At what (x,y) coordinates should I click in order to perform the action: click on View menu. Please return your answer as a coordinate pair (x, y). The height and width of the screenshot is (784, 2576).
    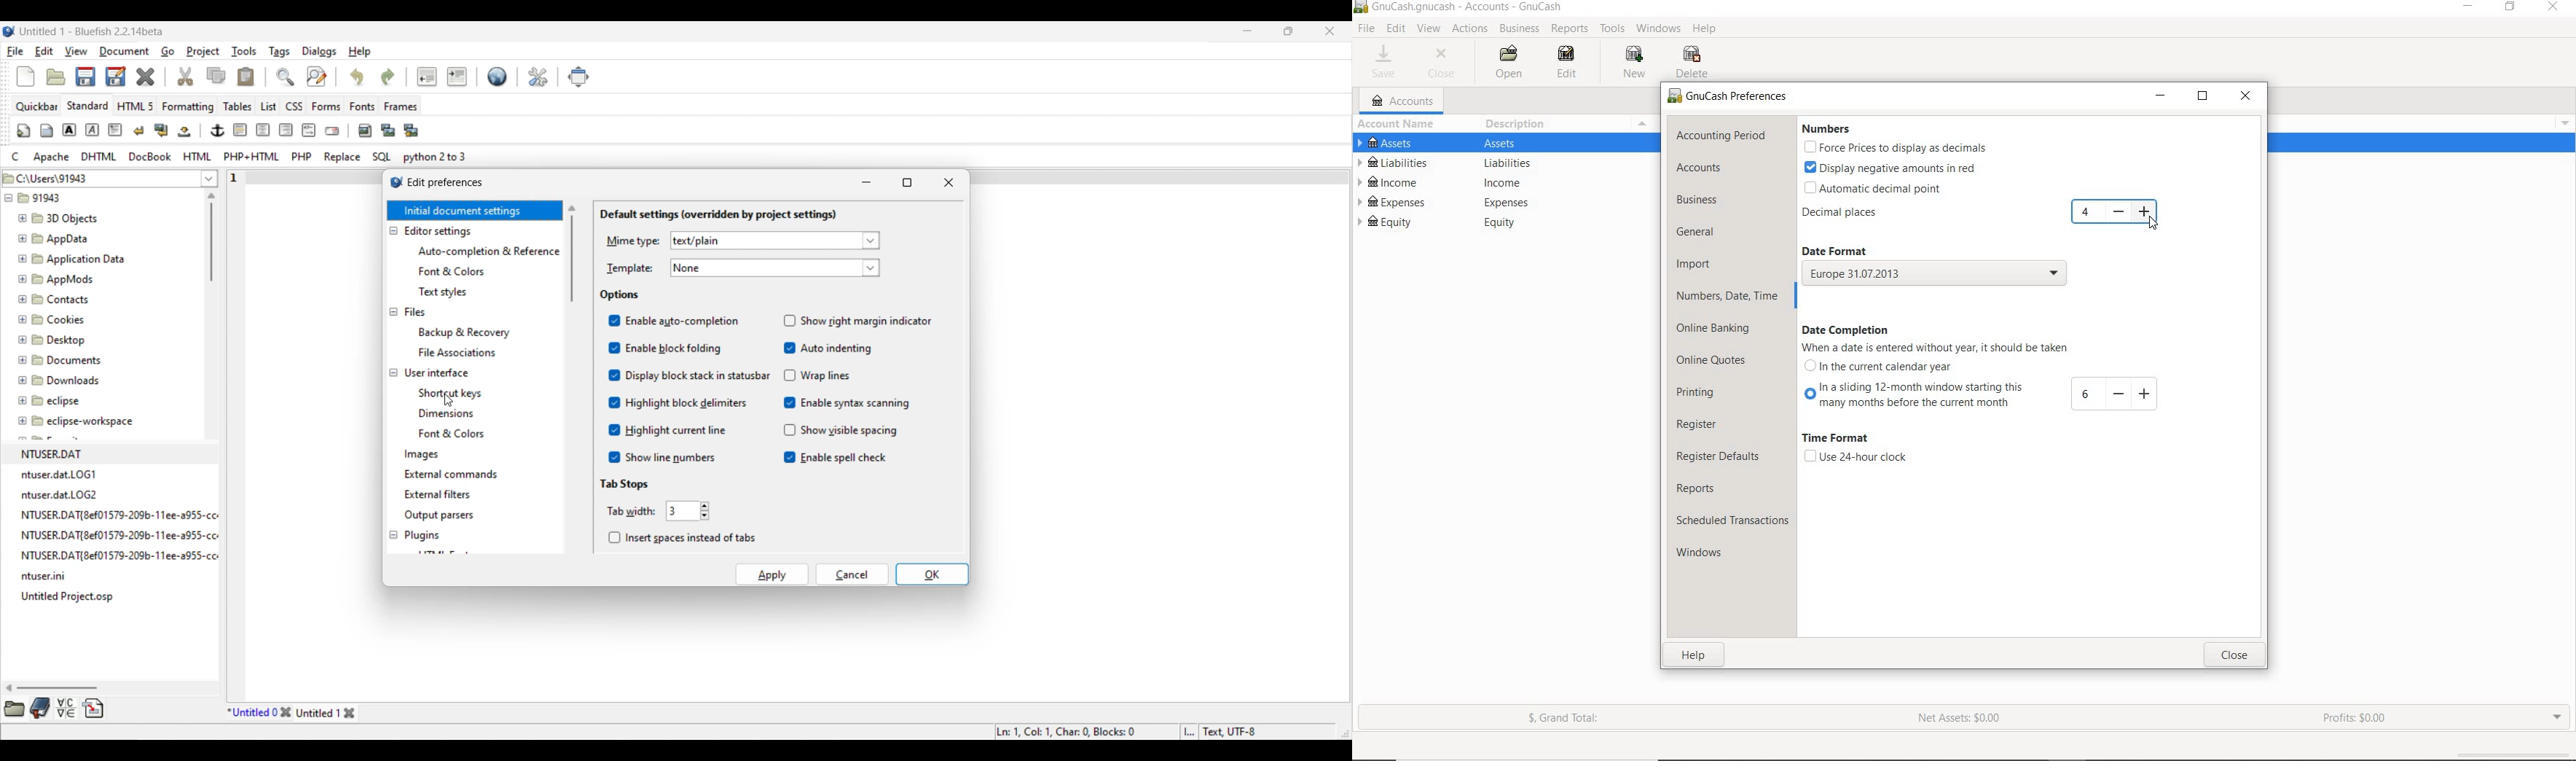
    Looking at the image, I should click on (76, 51).